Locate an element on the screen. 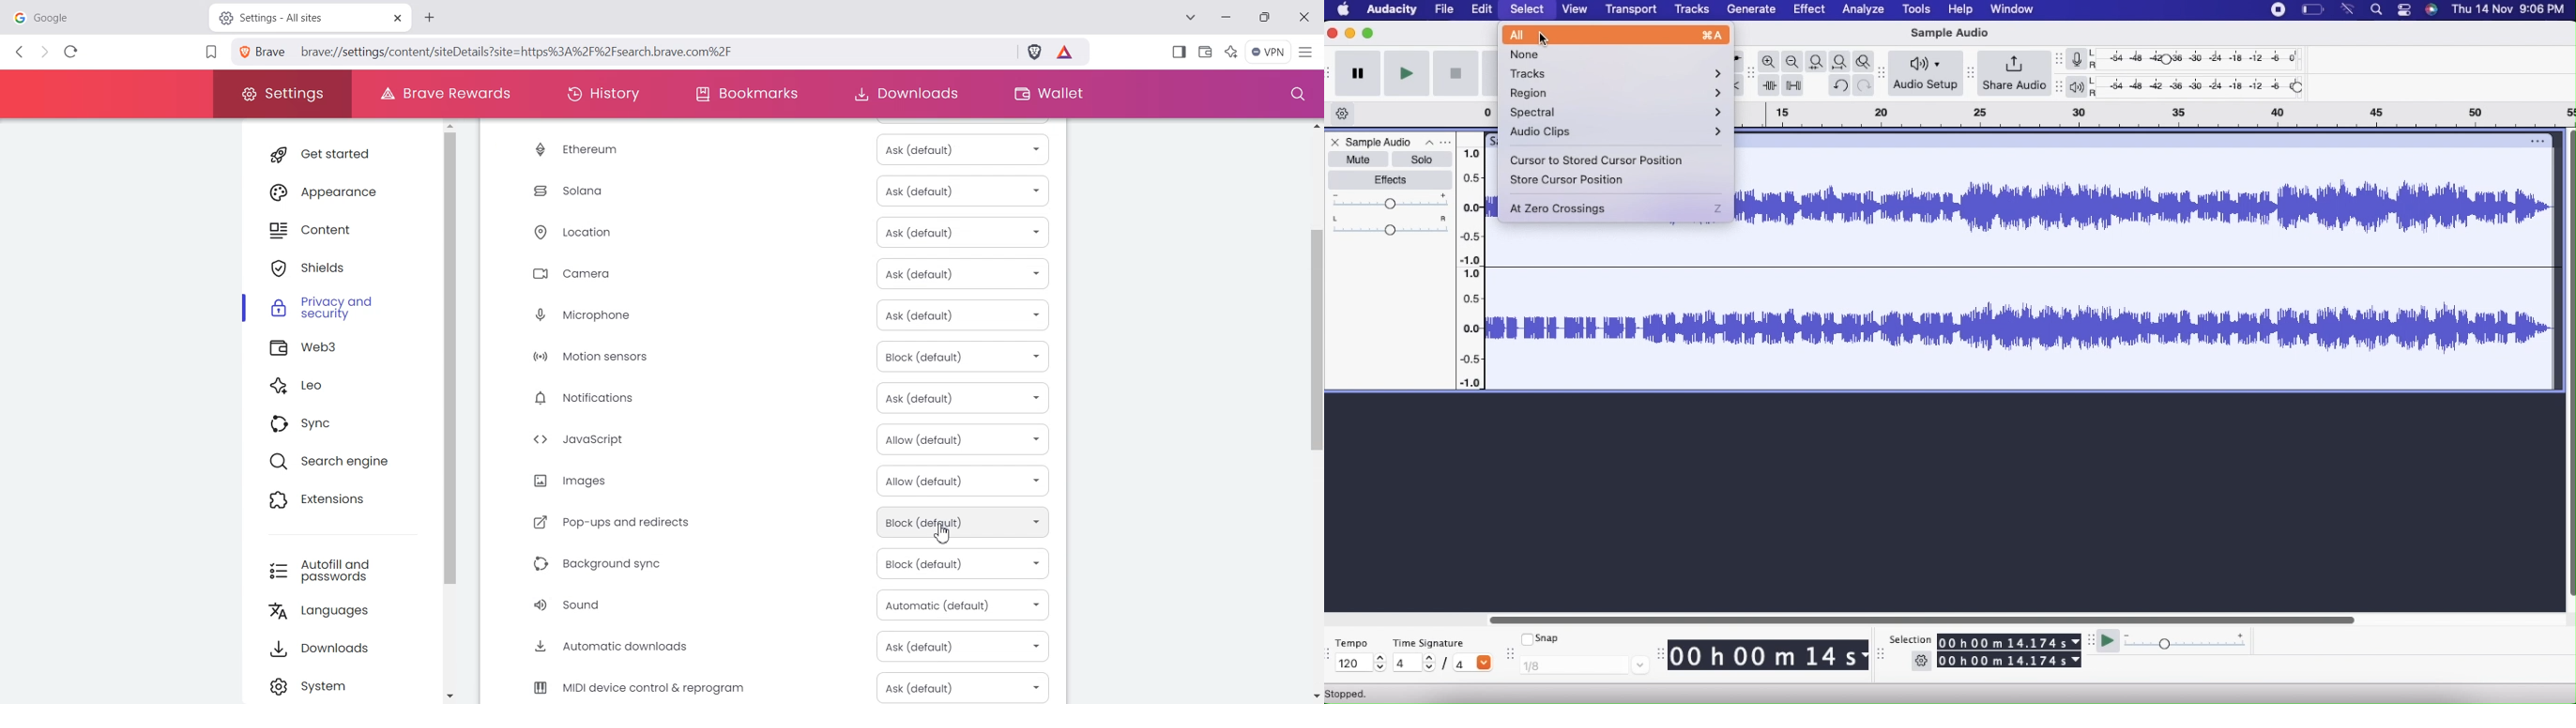  Pan: Center is located at coordinates (1389, 227).